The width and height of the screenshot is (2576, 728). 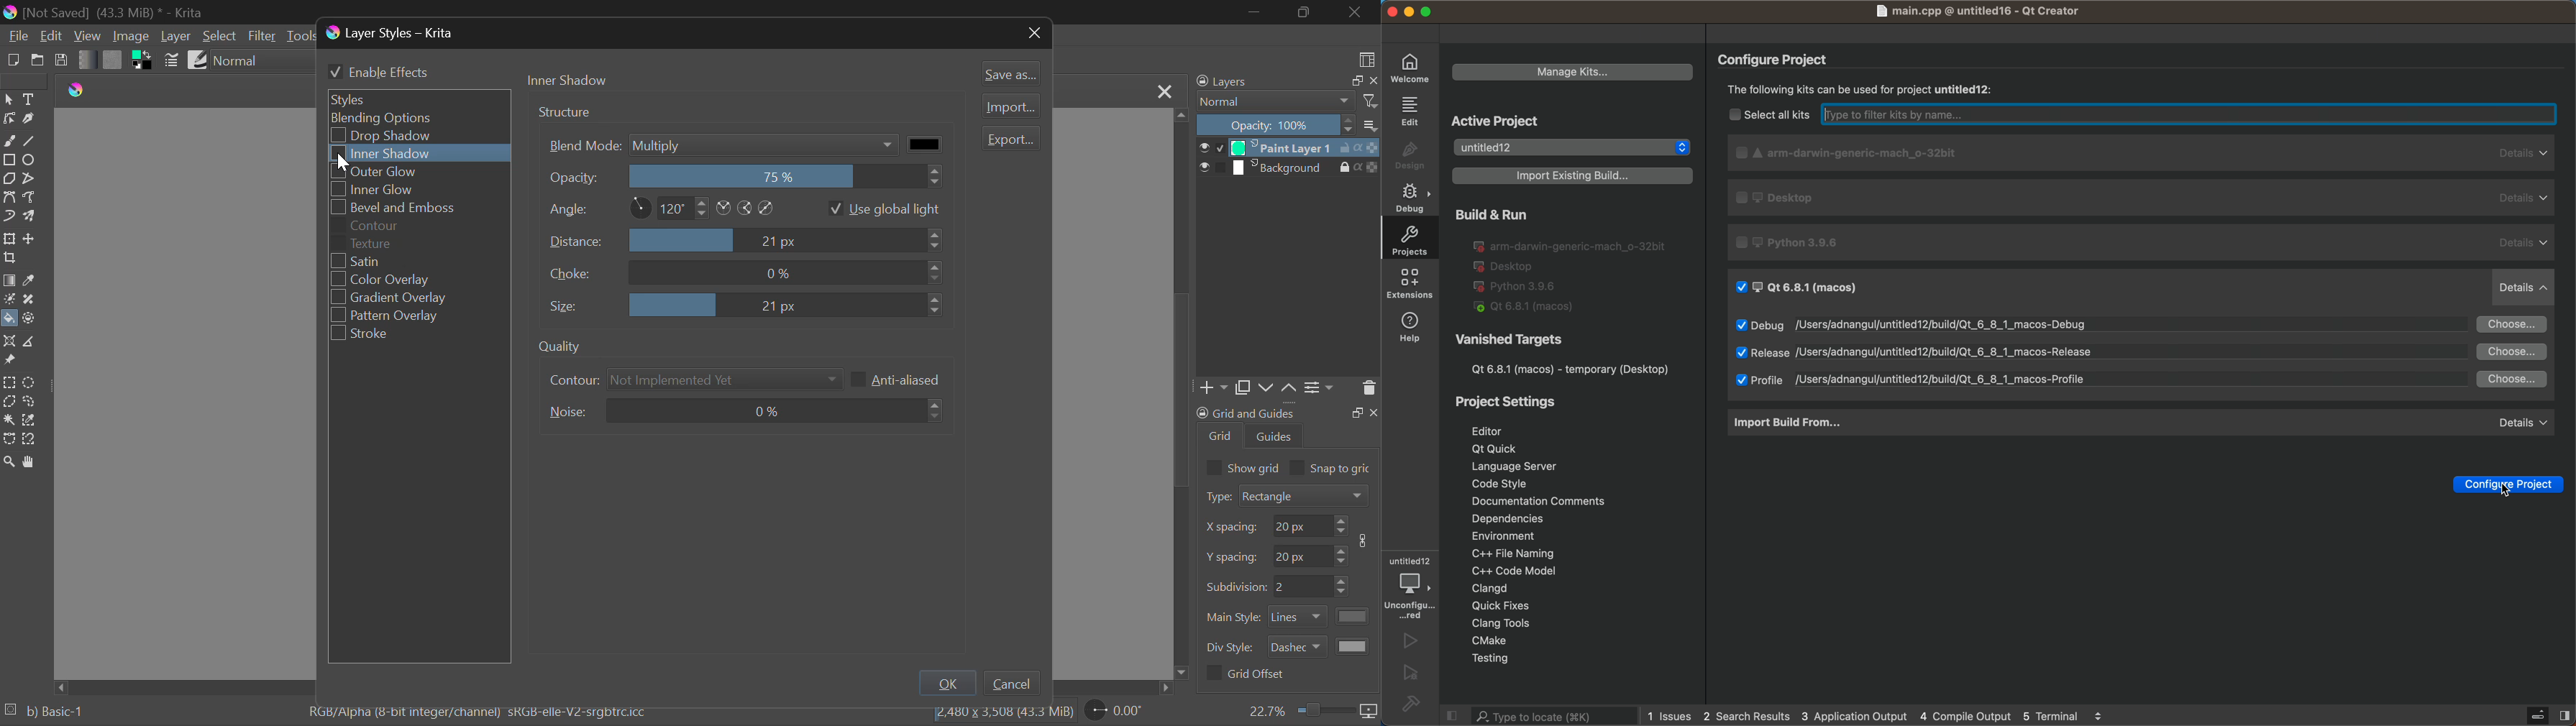 I want to click on Line, so click(x=29, y=139).